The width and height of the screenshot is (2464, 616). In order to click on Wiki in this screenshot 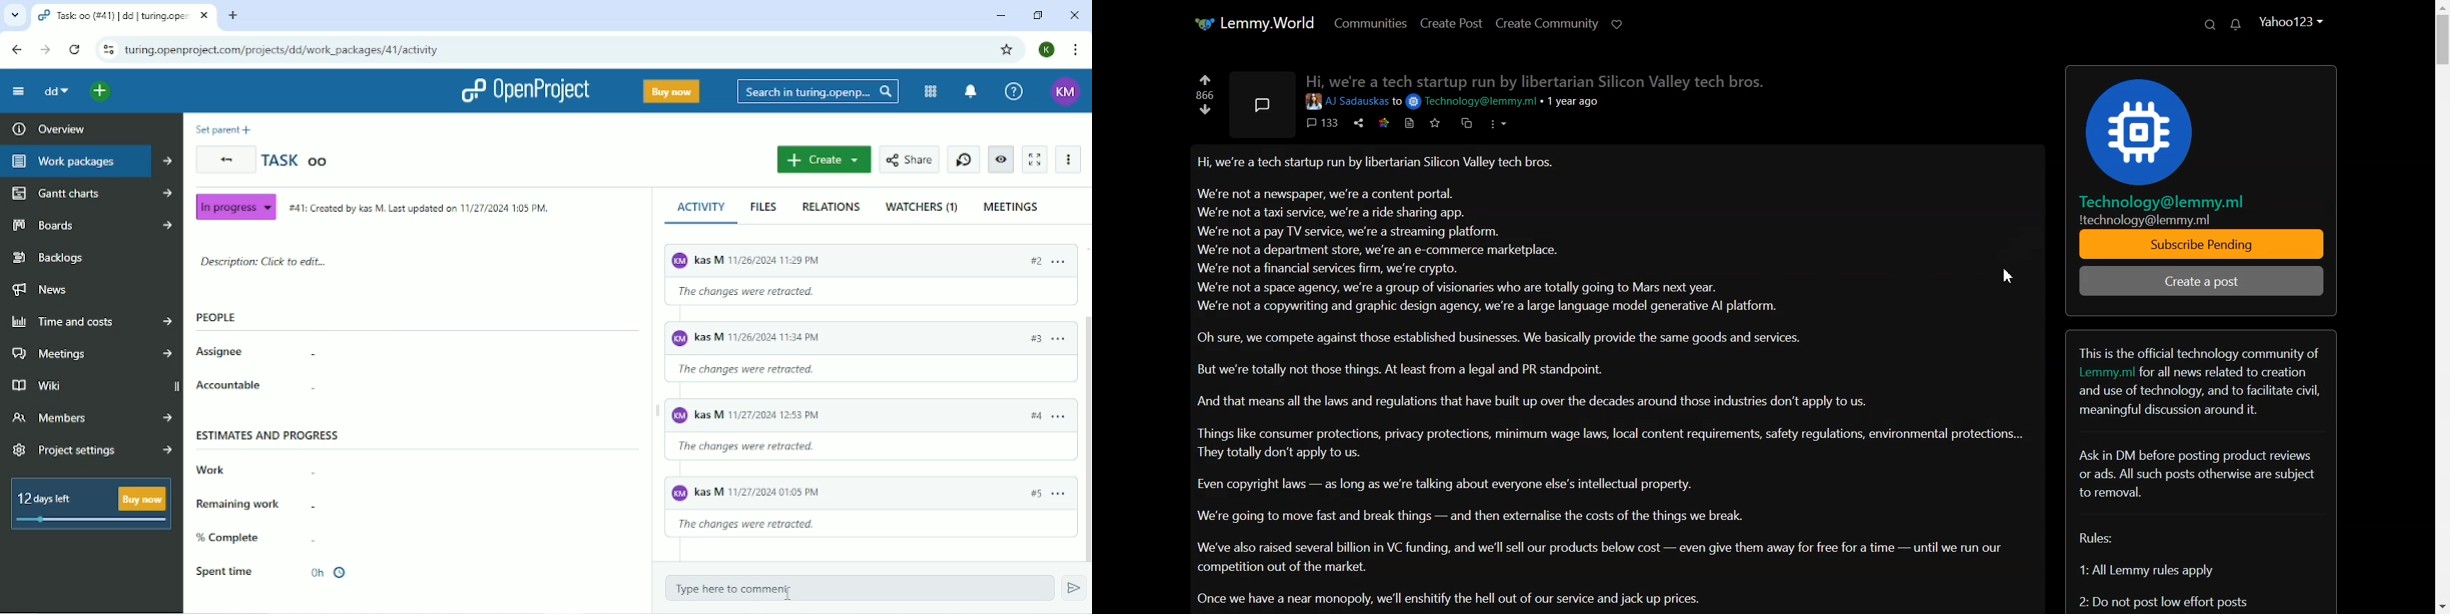, I will do `click(93, 386)`.